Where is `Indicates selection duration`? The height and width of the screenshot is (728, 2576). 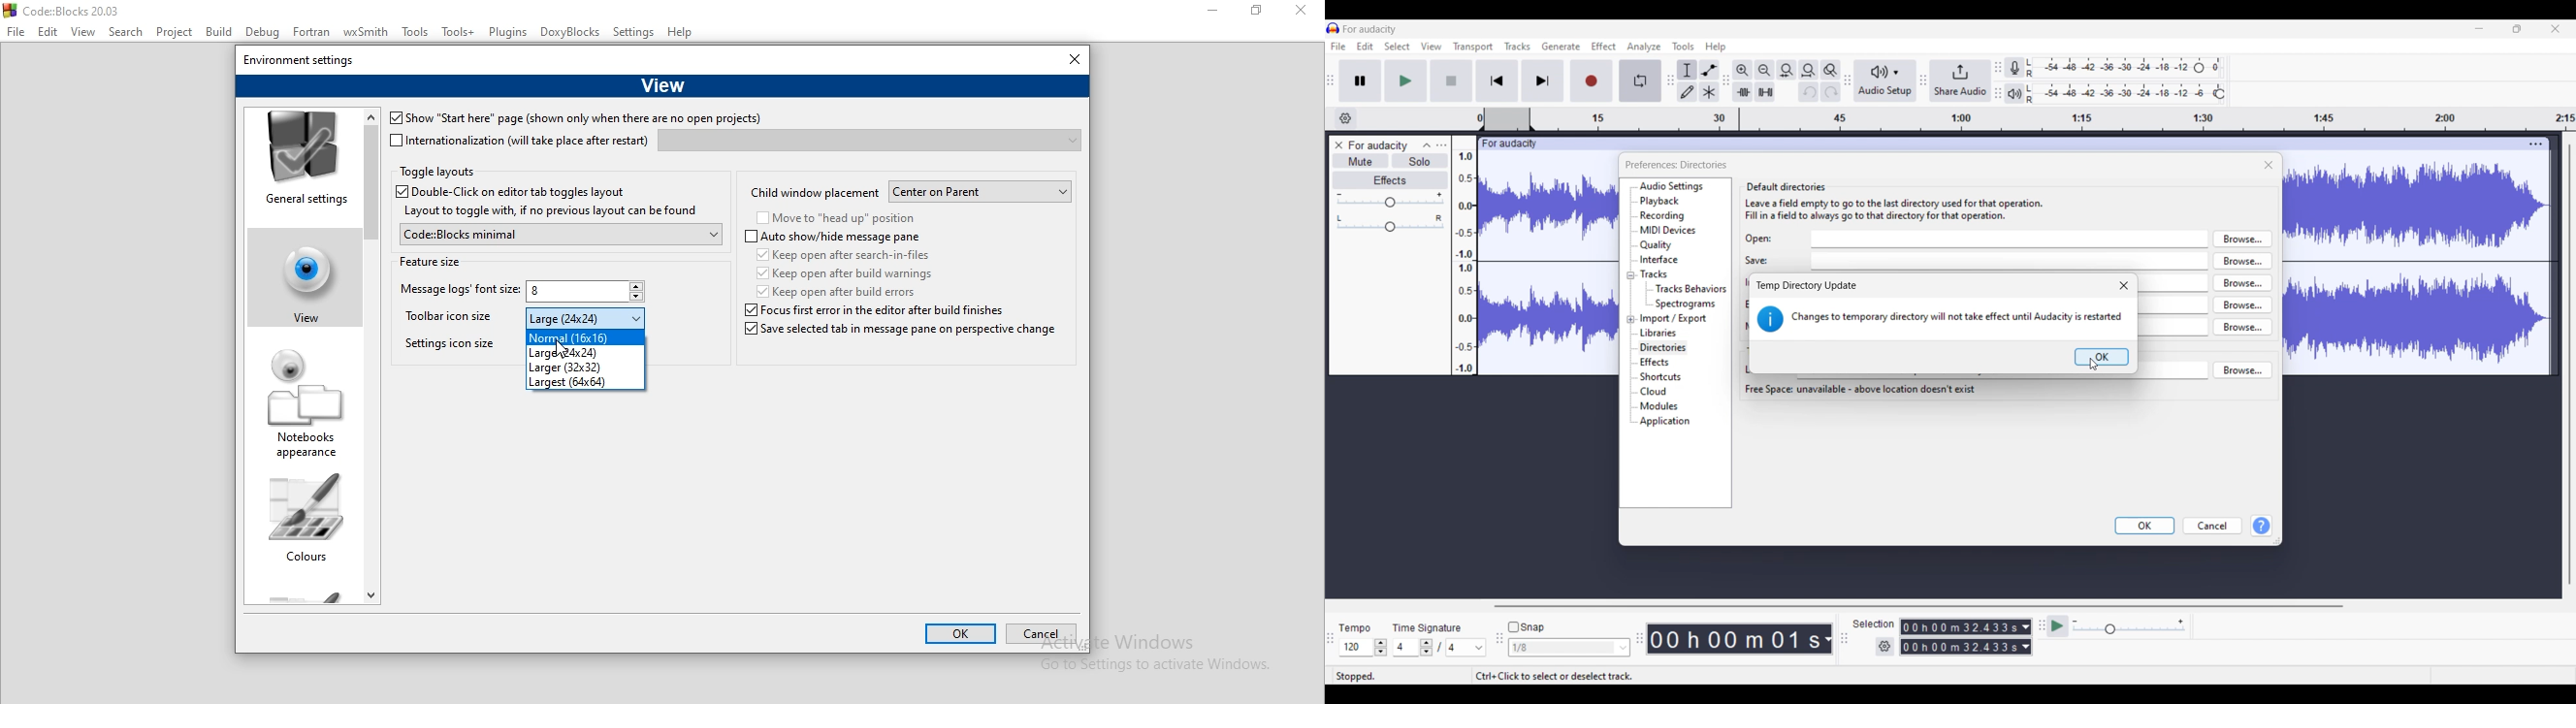 Indicates selection duration is located at coordinates (1874, 624).